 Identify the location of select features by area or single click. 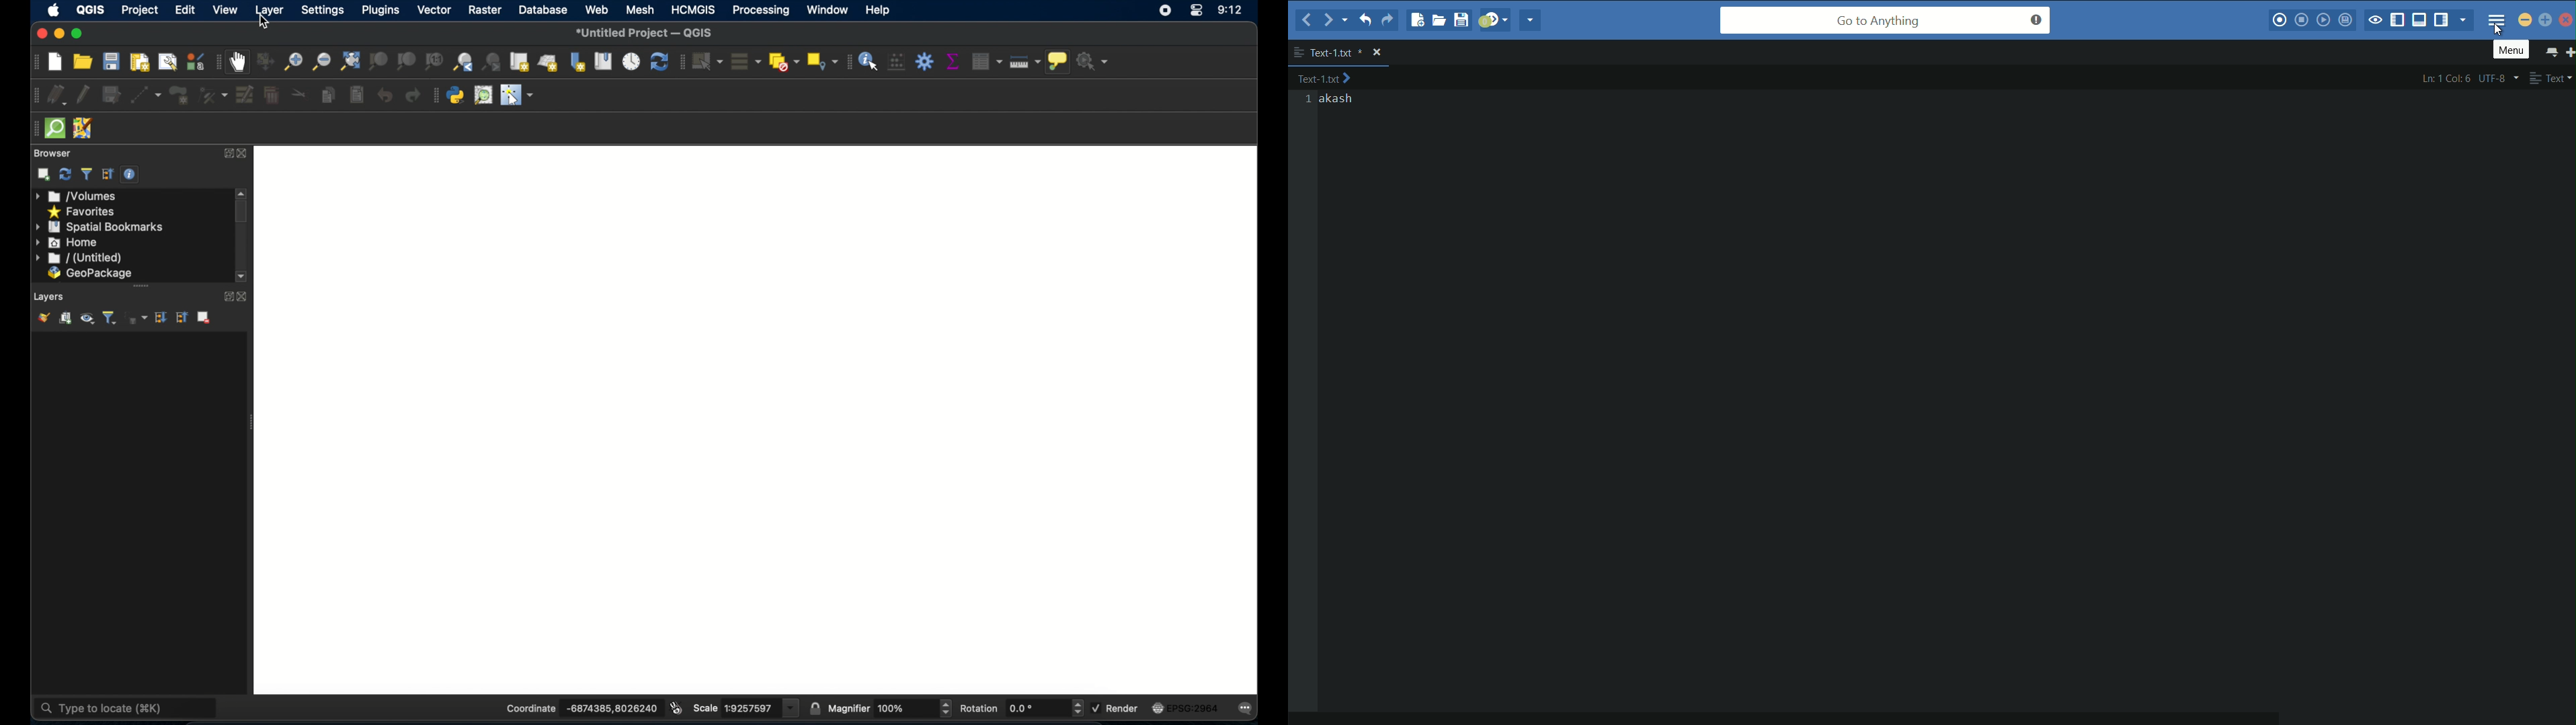
(708, 60).